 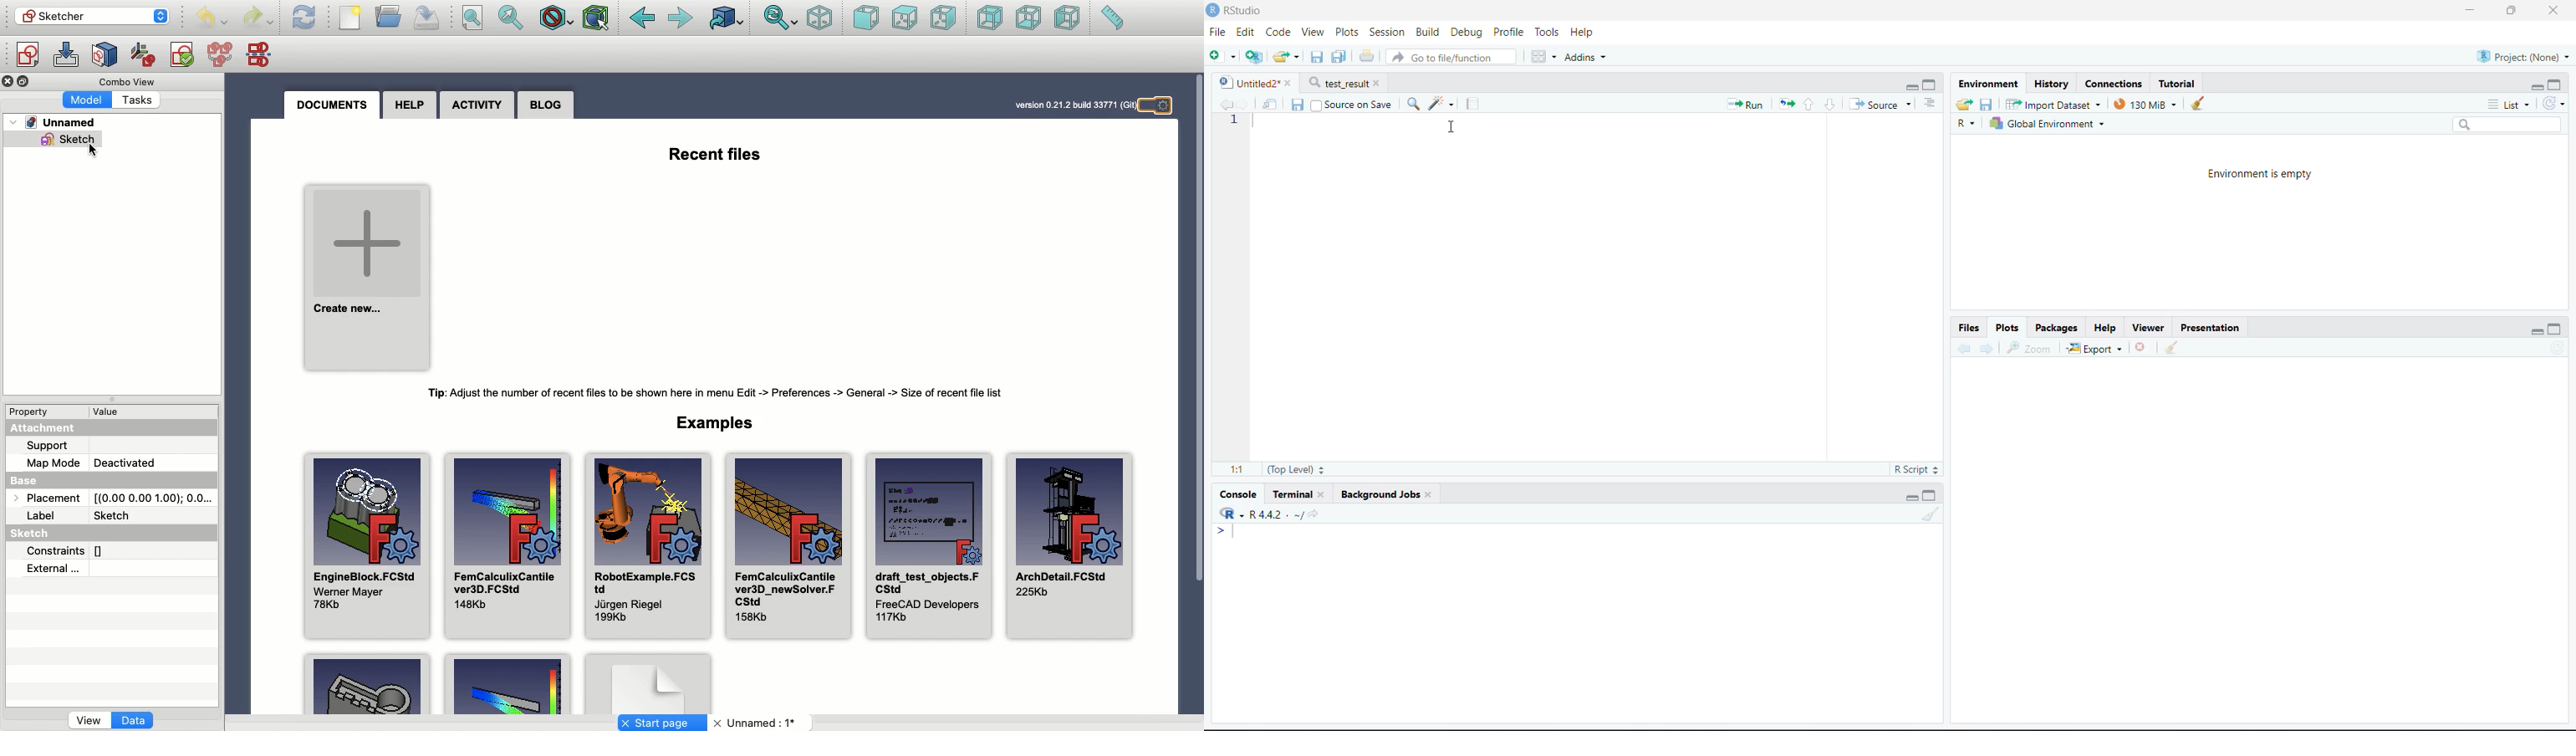 What do you see at coordinates (1356, 104) in the screenshot?
I see `Source on Save` at bounding box center [1356, 104].